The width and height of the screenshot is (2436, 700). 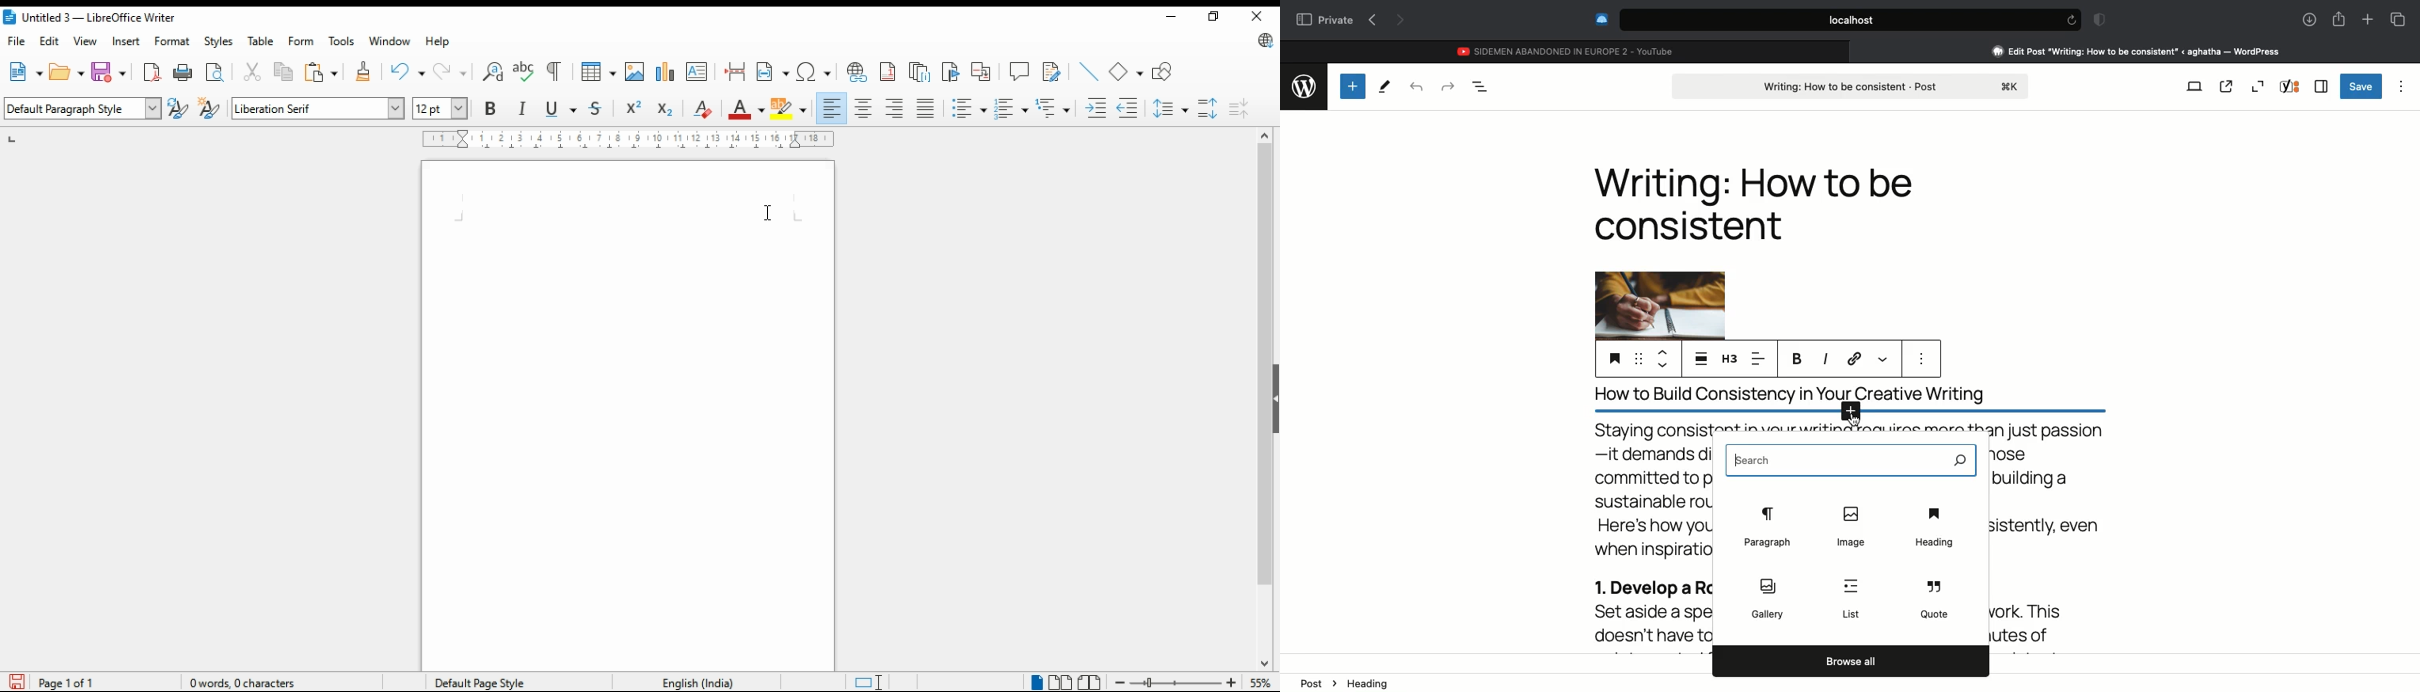 What do you see at coordinates (1753, 203) in the screenshot?
I see `Heading` at bounding box center [1753, 203].